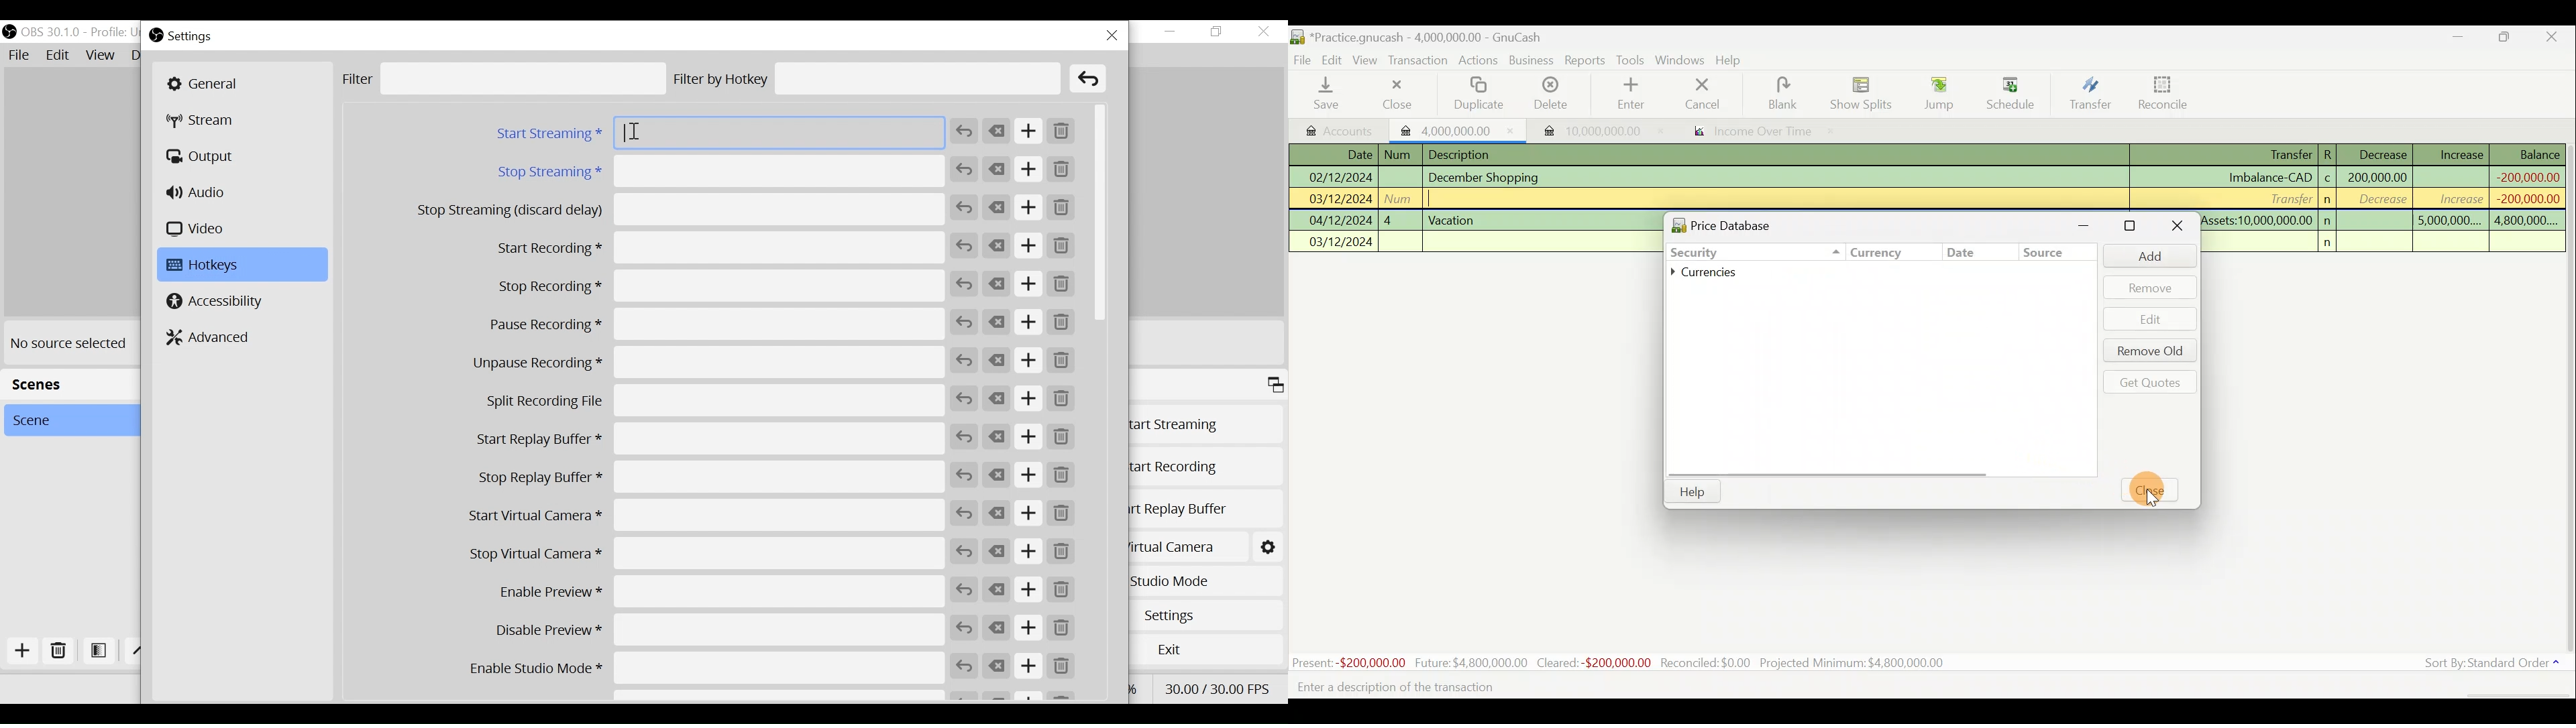 The width and height of the screenshot is (2576, 728). What do you see at coordinates (635, 132) in the screenshot?
I see `Insertion cursor` at bounding box center [635, 132].